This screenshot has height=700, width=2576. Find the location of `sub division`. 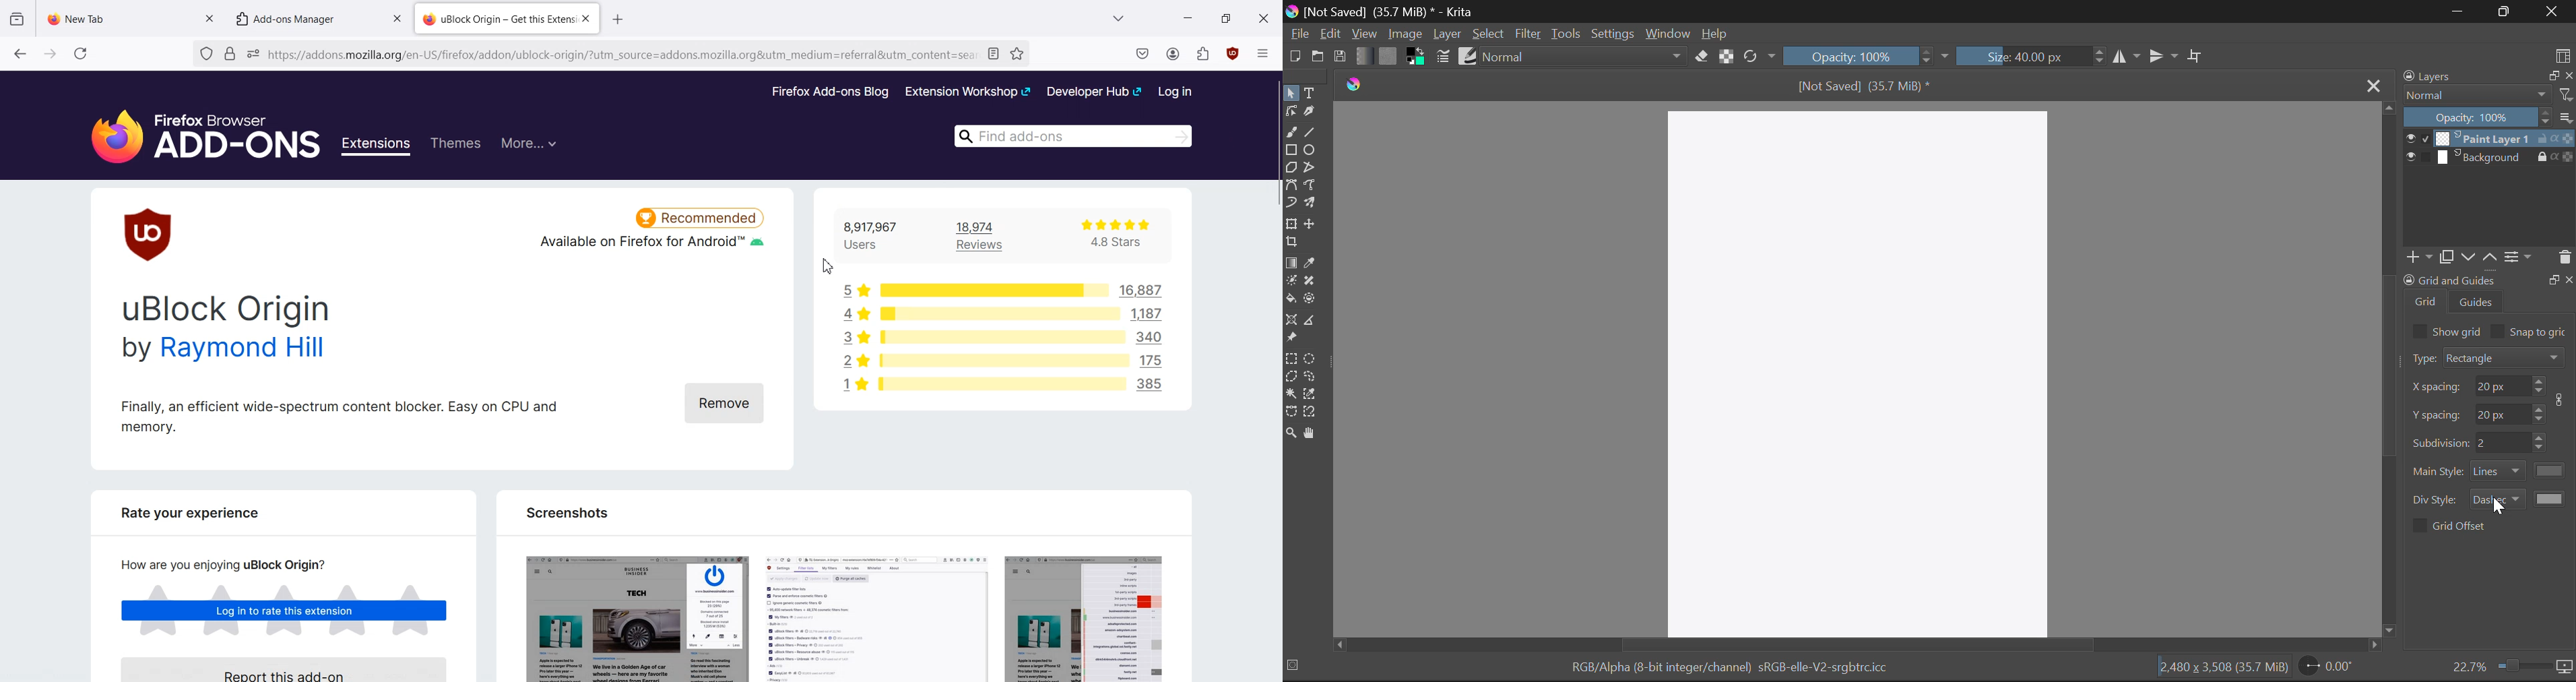

sub division is located at coordinates (2502, 443).